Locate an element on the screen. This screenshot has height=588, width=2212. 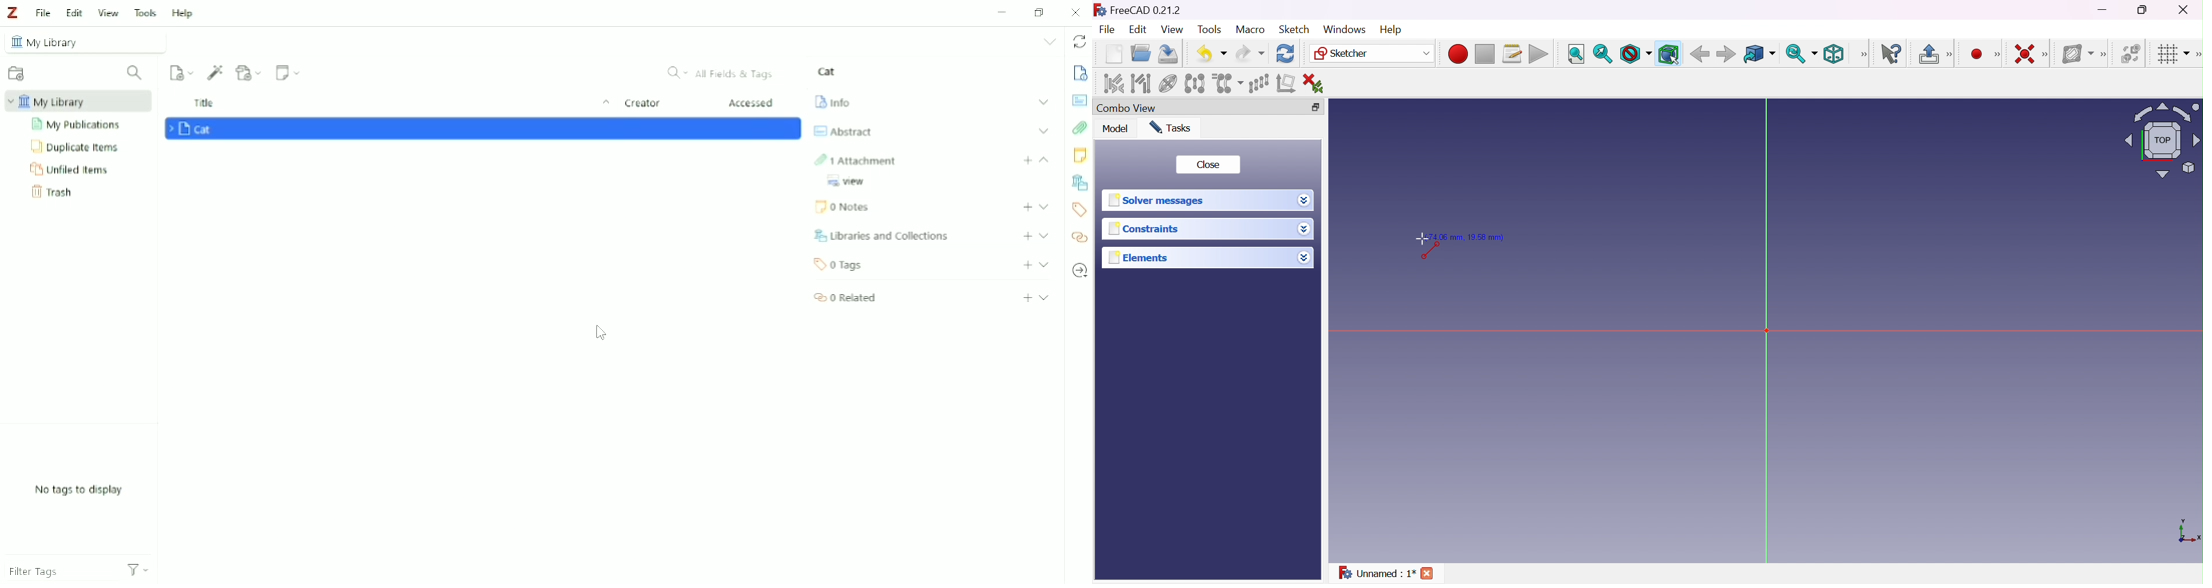
Logo is located at coordinates (12, 12).